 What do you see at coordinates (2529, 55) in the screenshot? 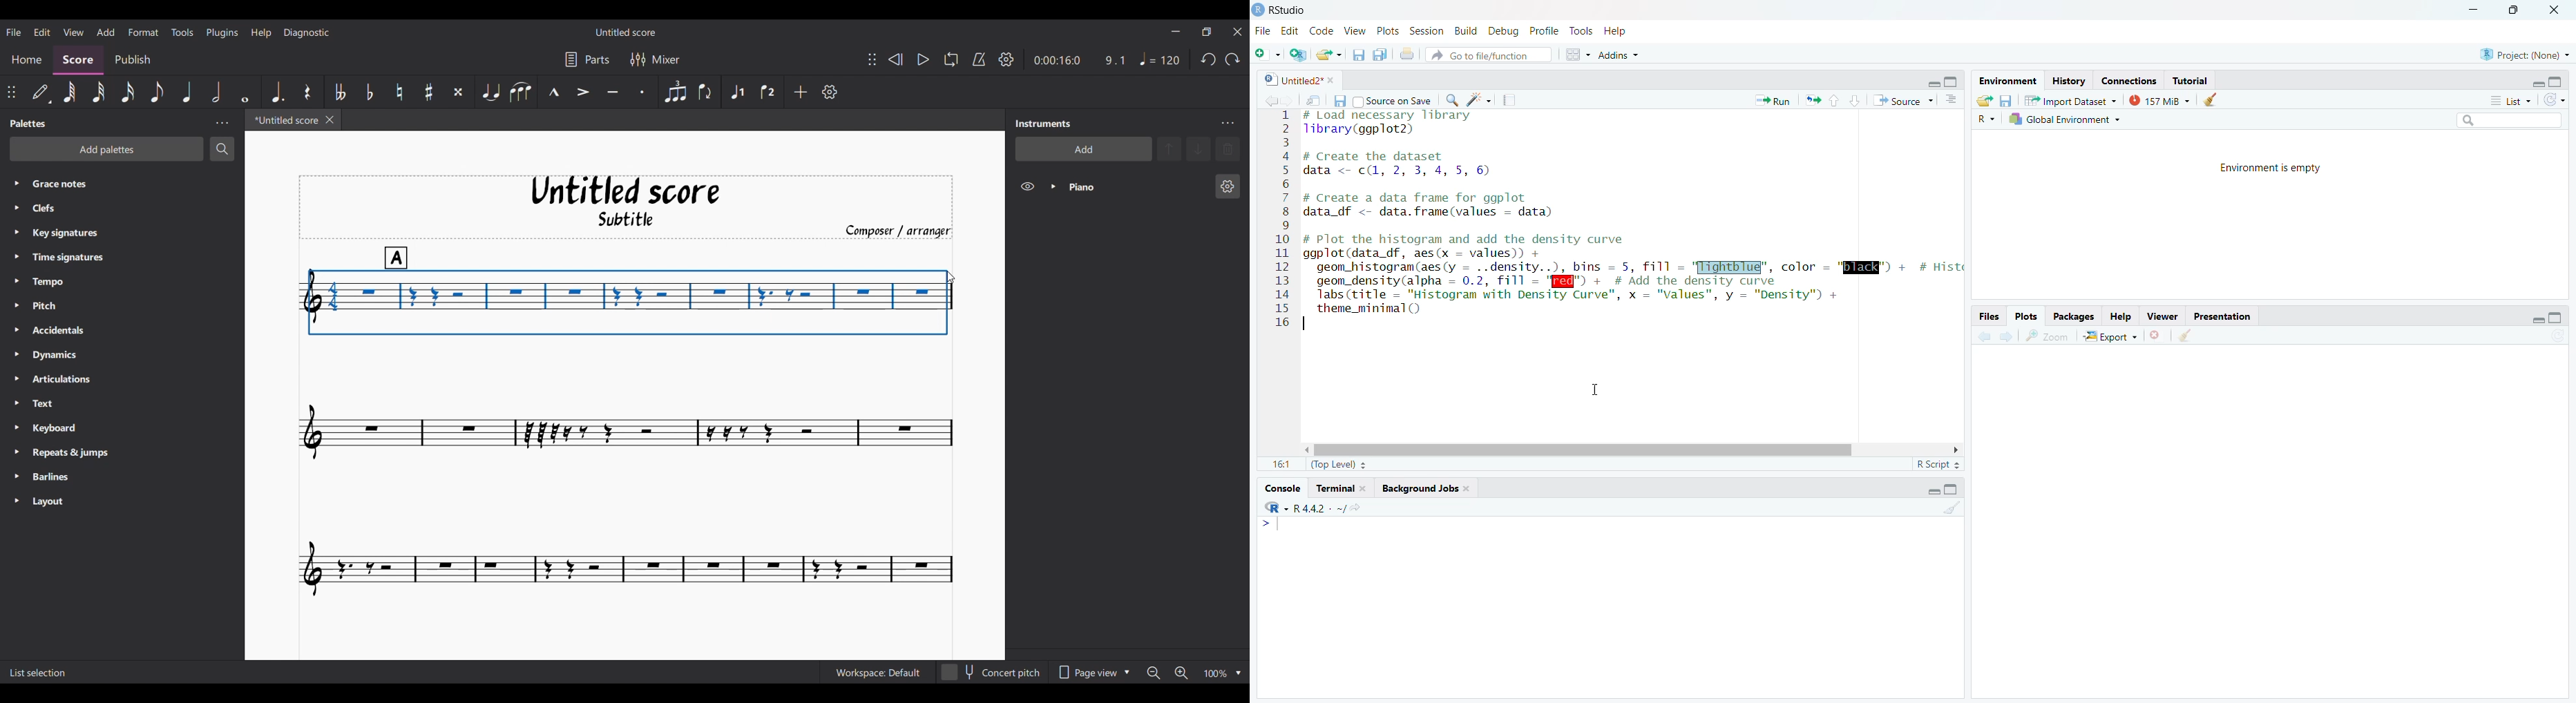
I see `Project(None)` at bounding box center [2529, 55].